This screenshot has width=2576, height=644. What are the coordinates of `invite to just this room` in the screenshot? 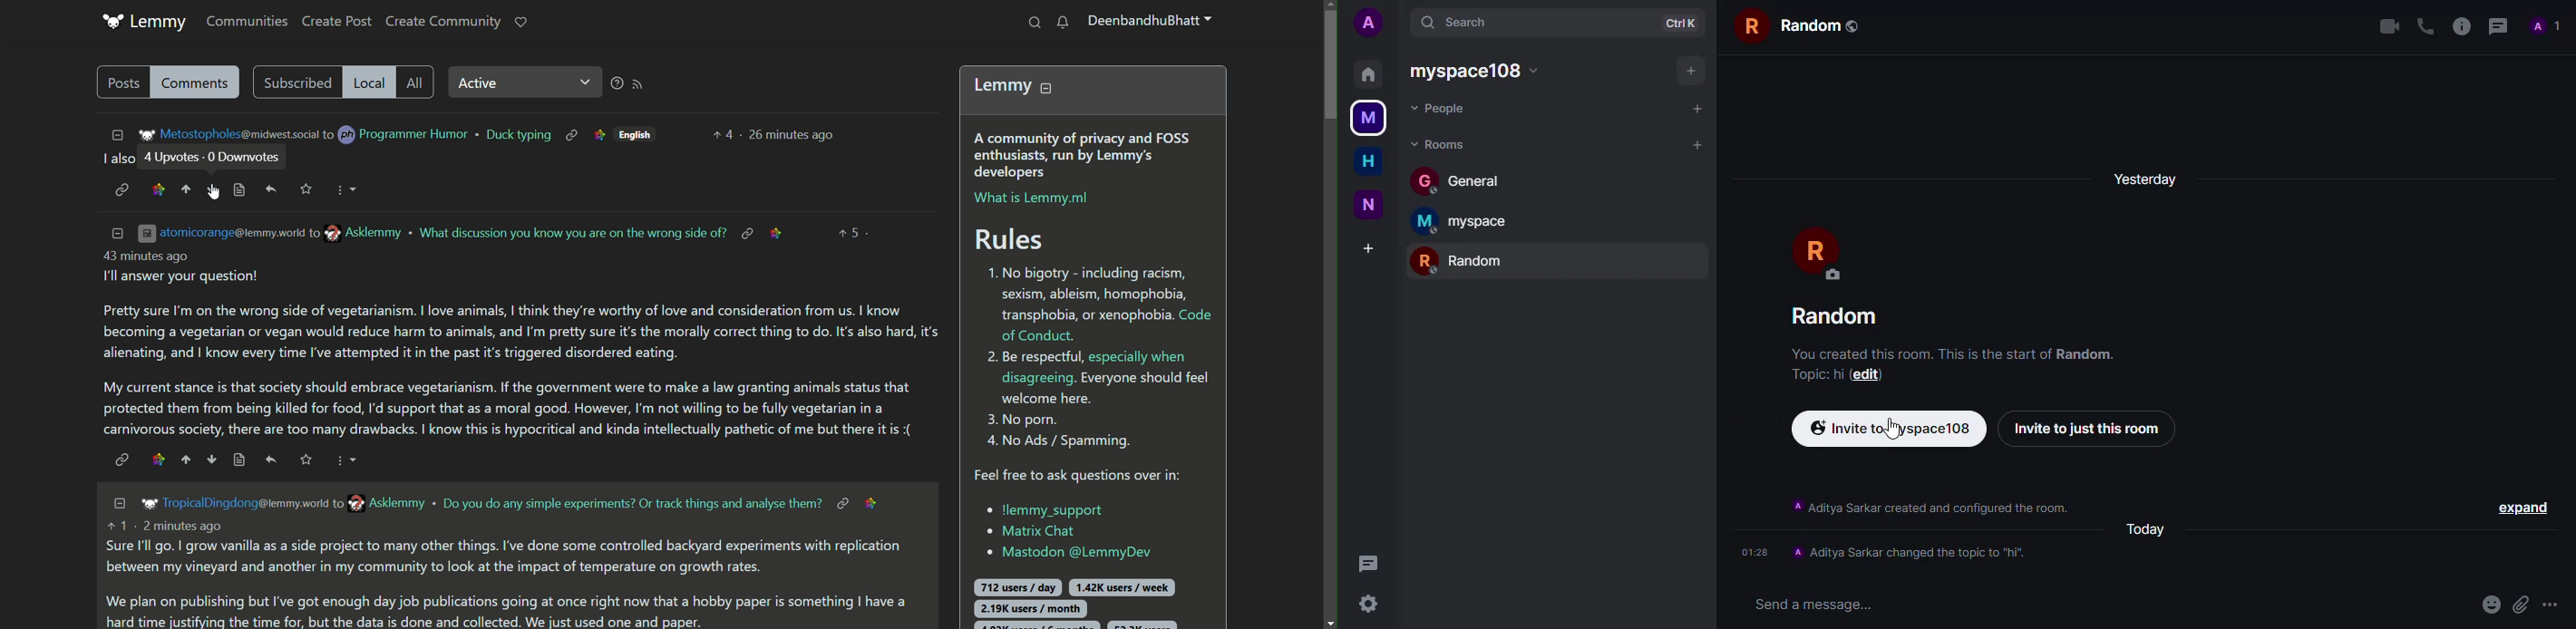 It's located at (2088, 430).